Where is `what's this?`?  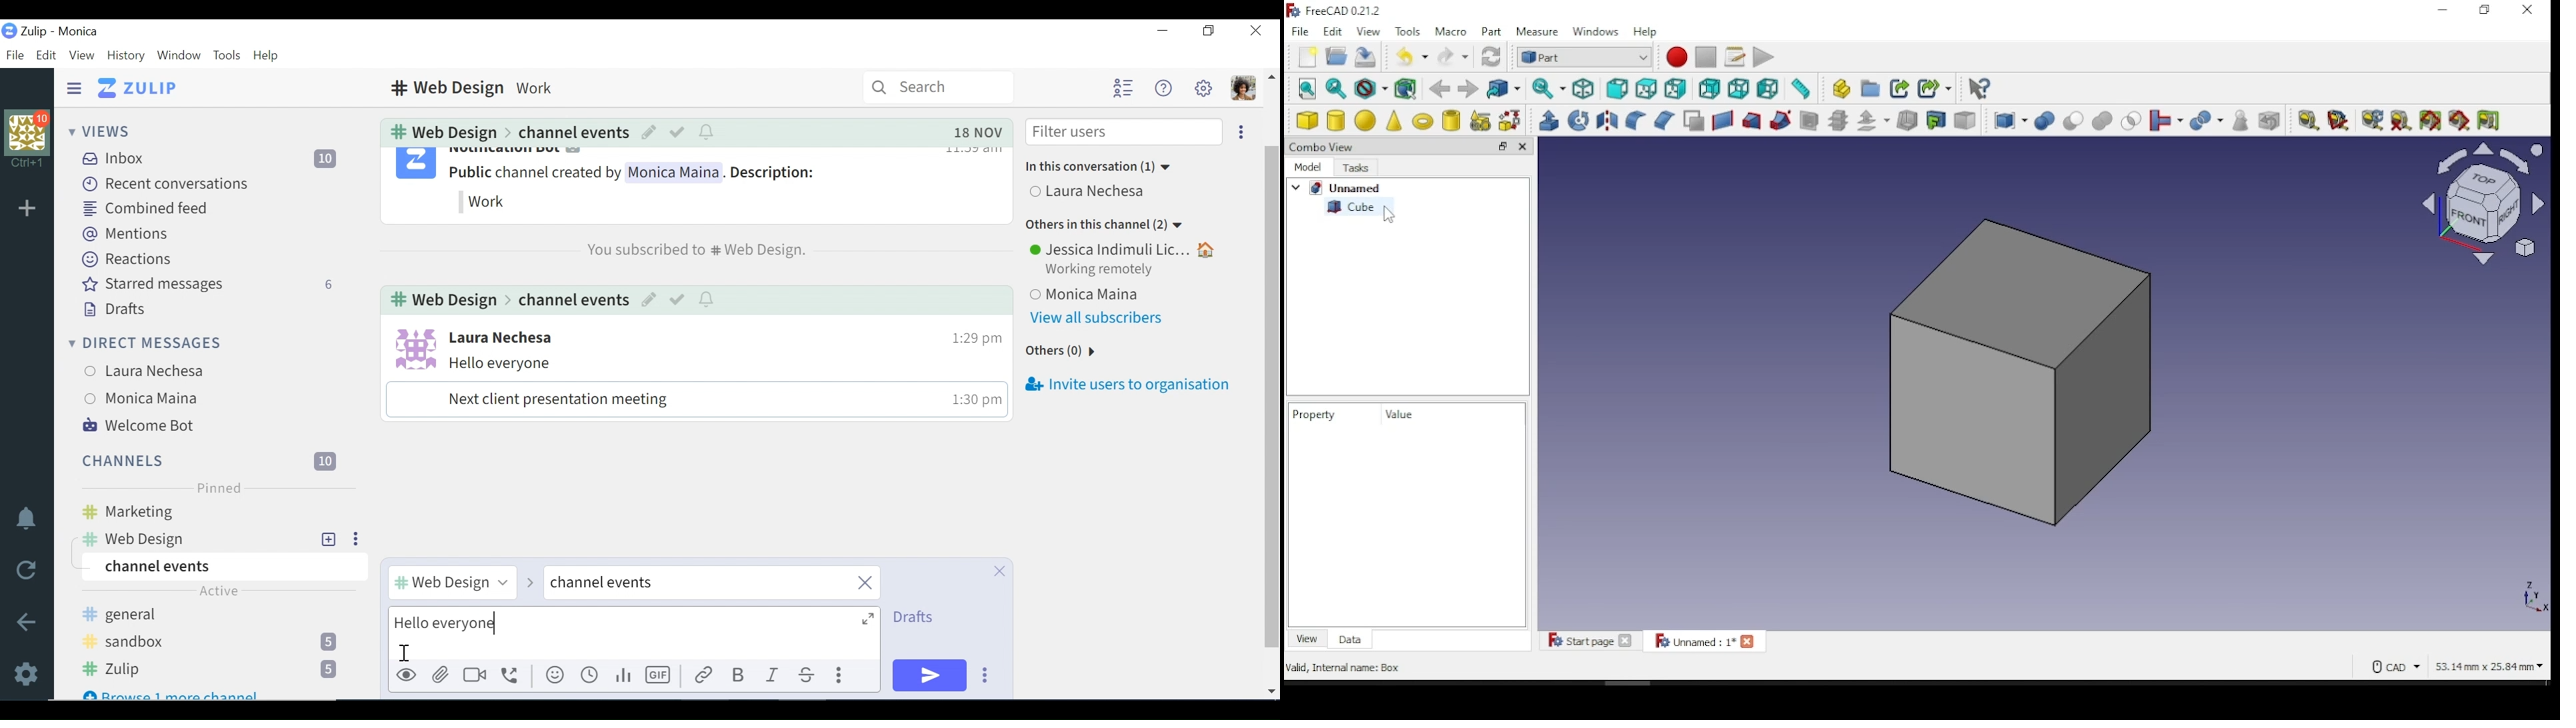
what's this? is located at coordinates (1979, 90).